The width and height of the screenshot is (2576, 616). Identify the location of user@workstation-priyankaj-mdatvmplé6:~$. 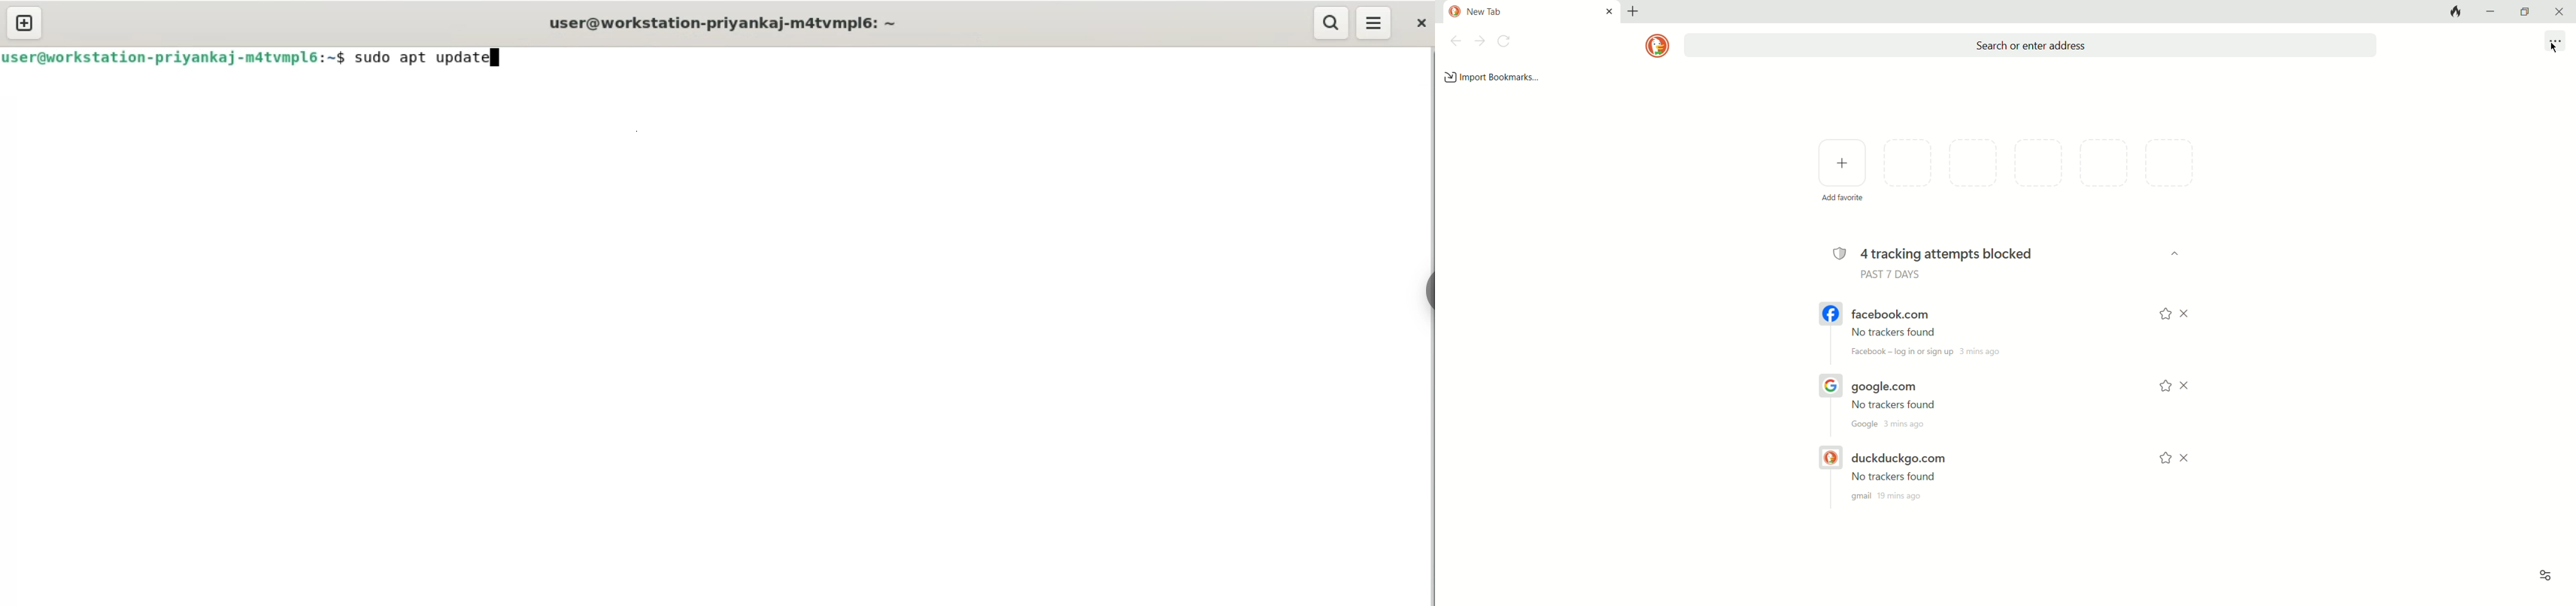
(176, 56).